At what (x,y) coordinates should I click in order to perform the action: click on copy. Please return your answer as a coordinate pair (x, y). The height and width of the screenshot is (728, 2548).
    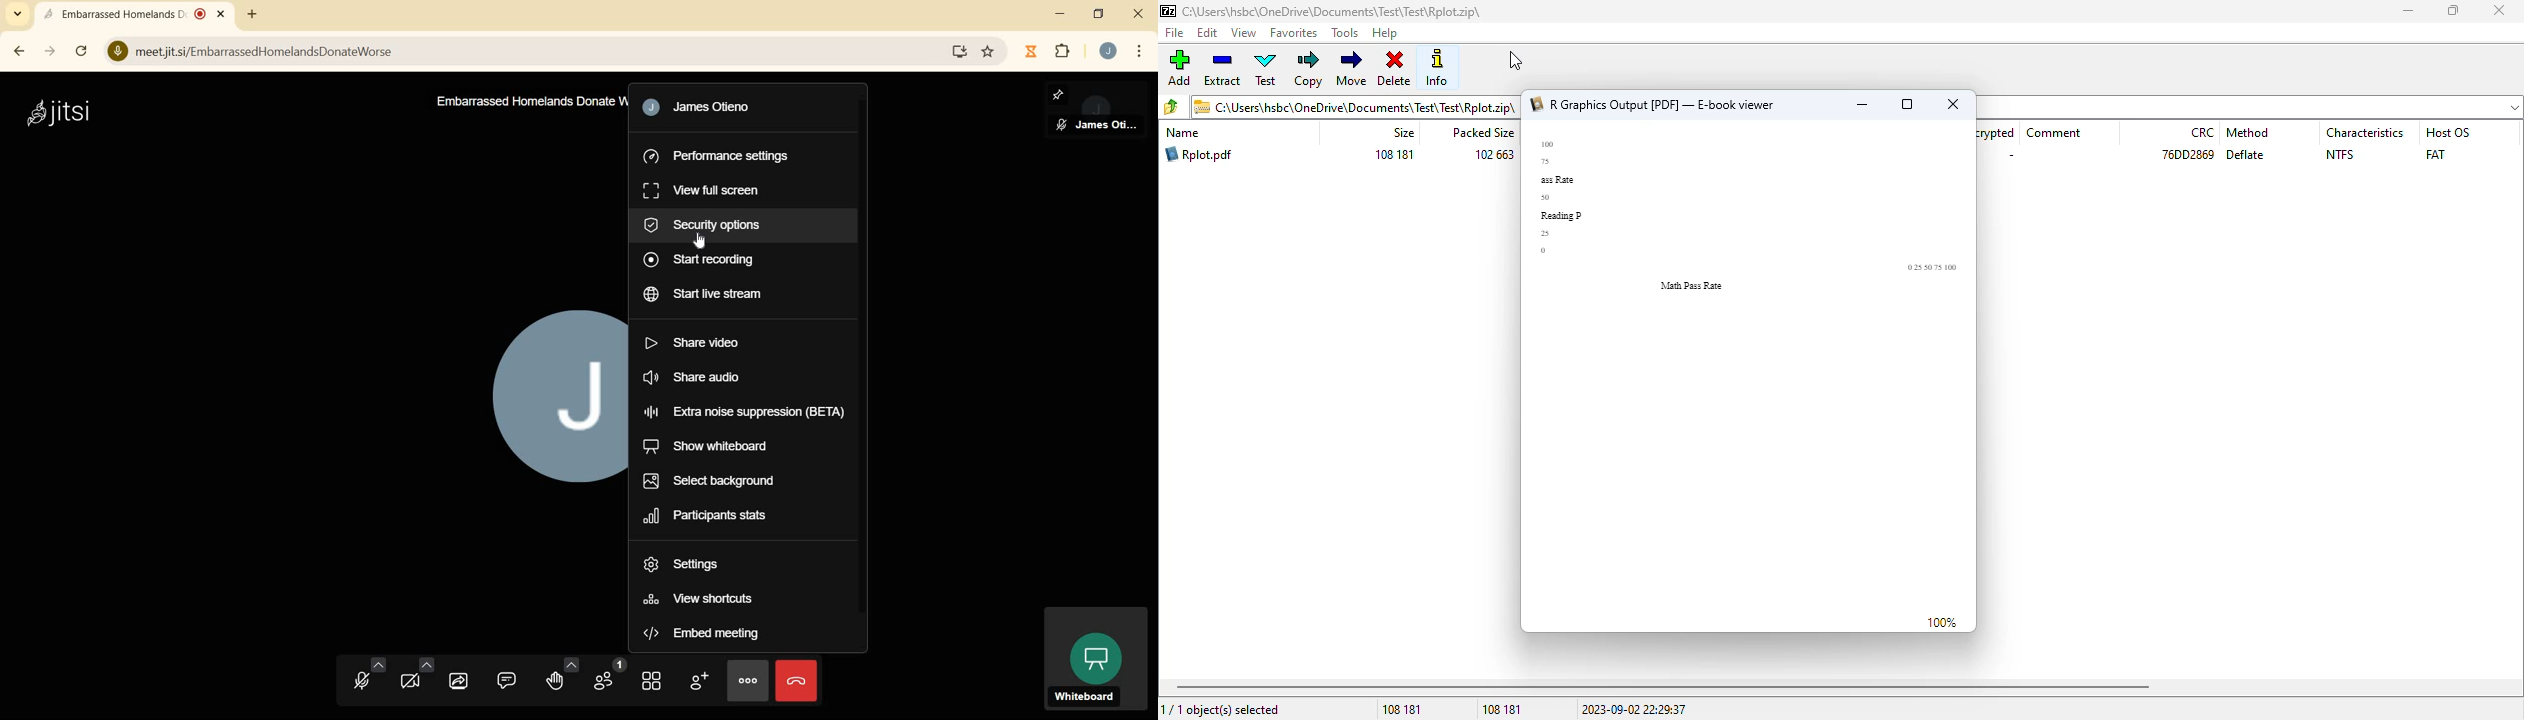
    Looking at the image, I should click on (1308, 69).